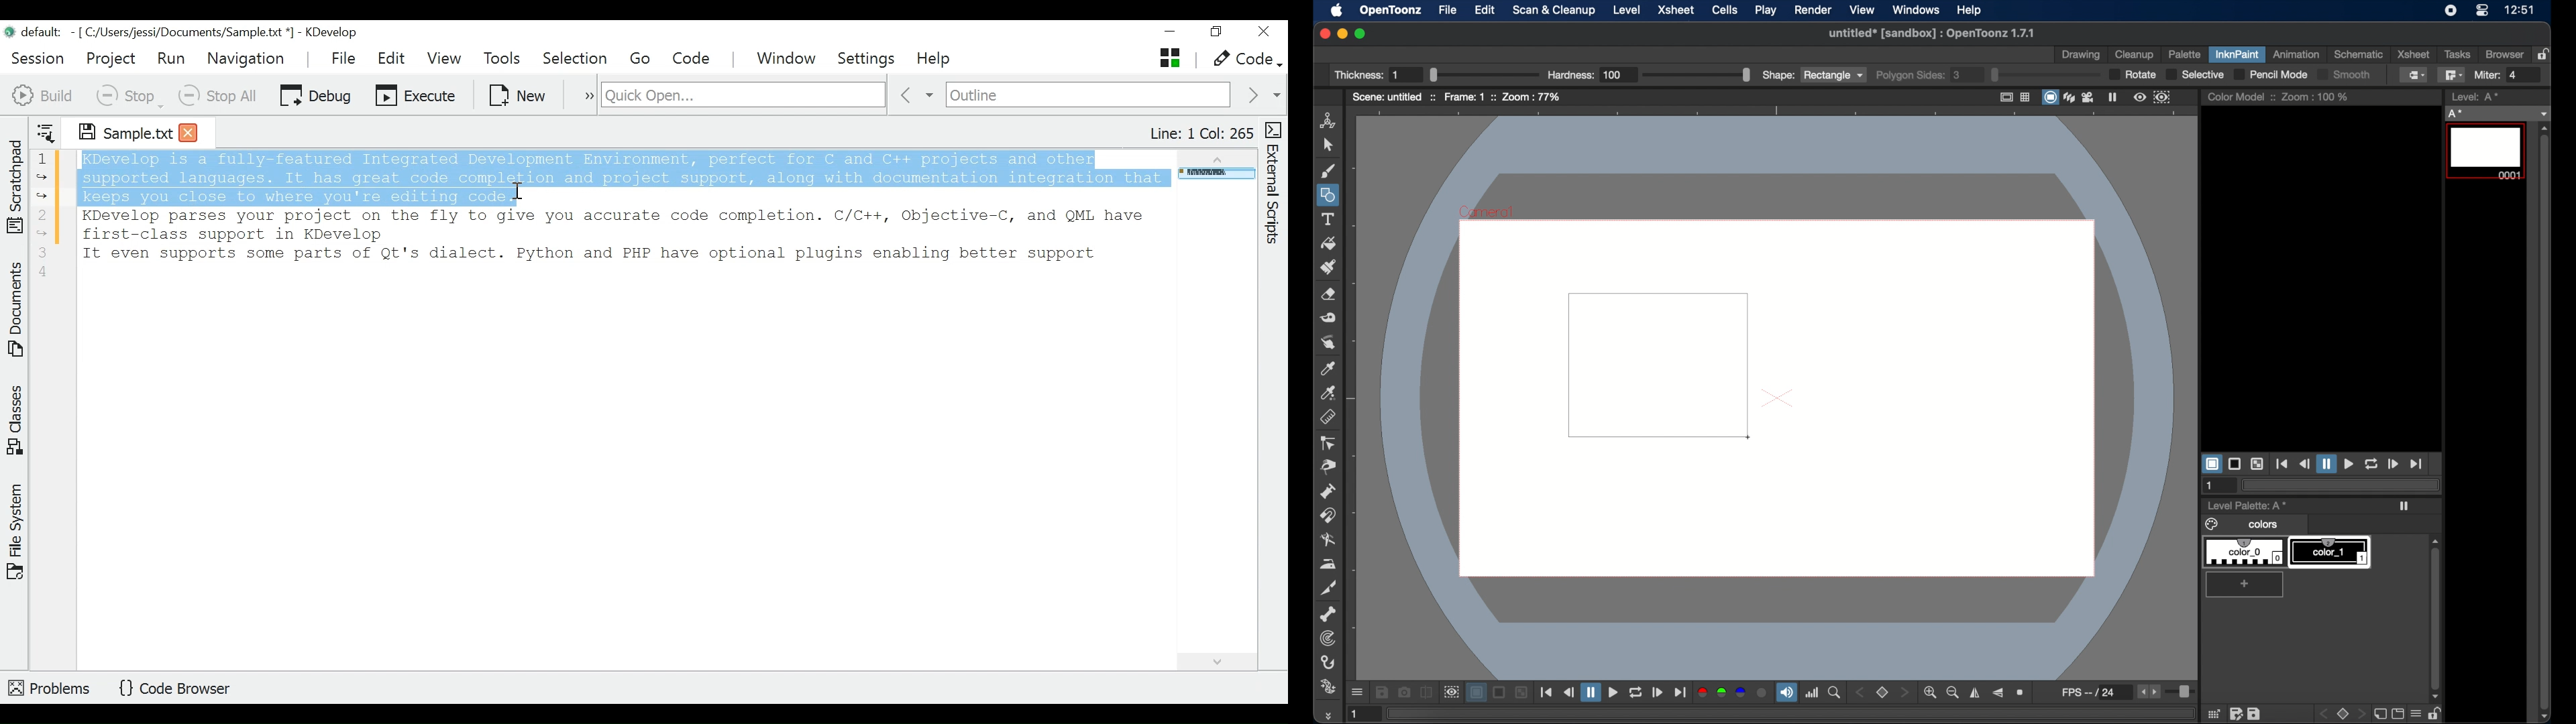  I want to click on more options, so click(582, 94).